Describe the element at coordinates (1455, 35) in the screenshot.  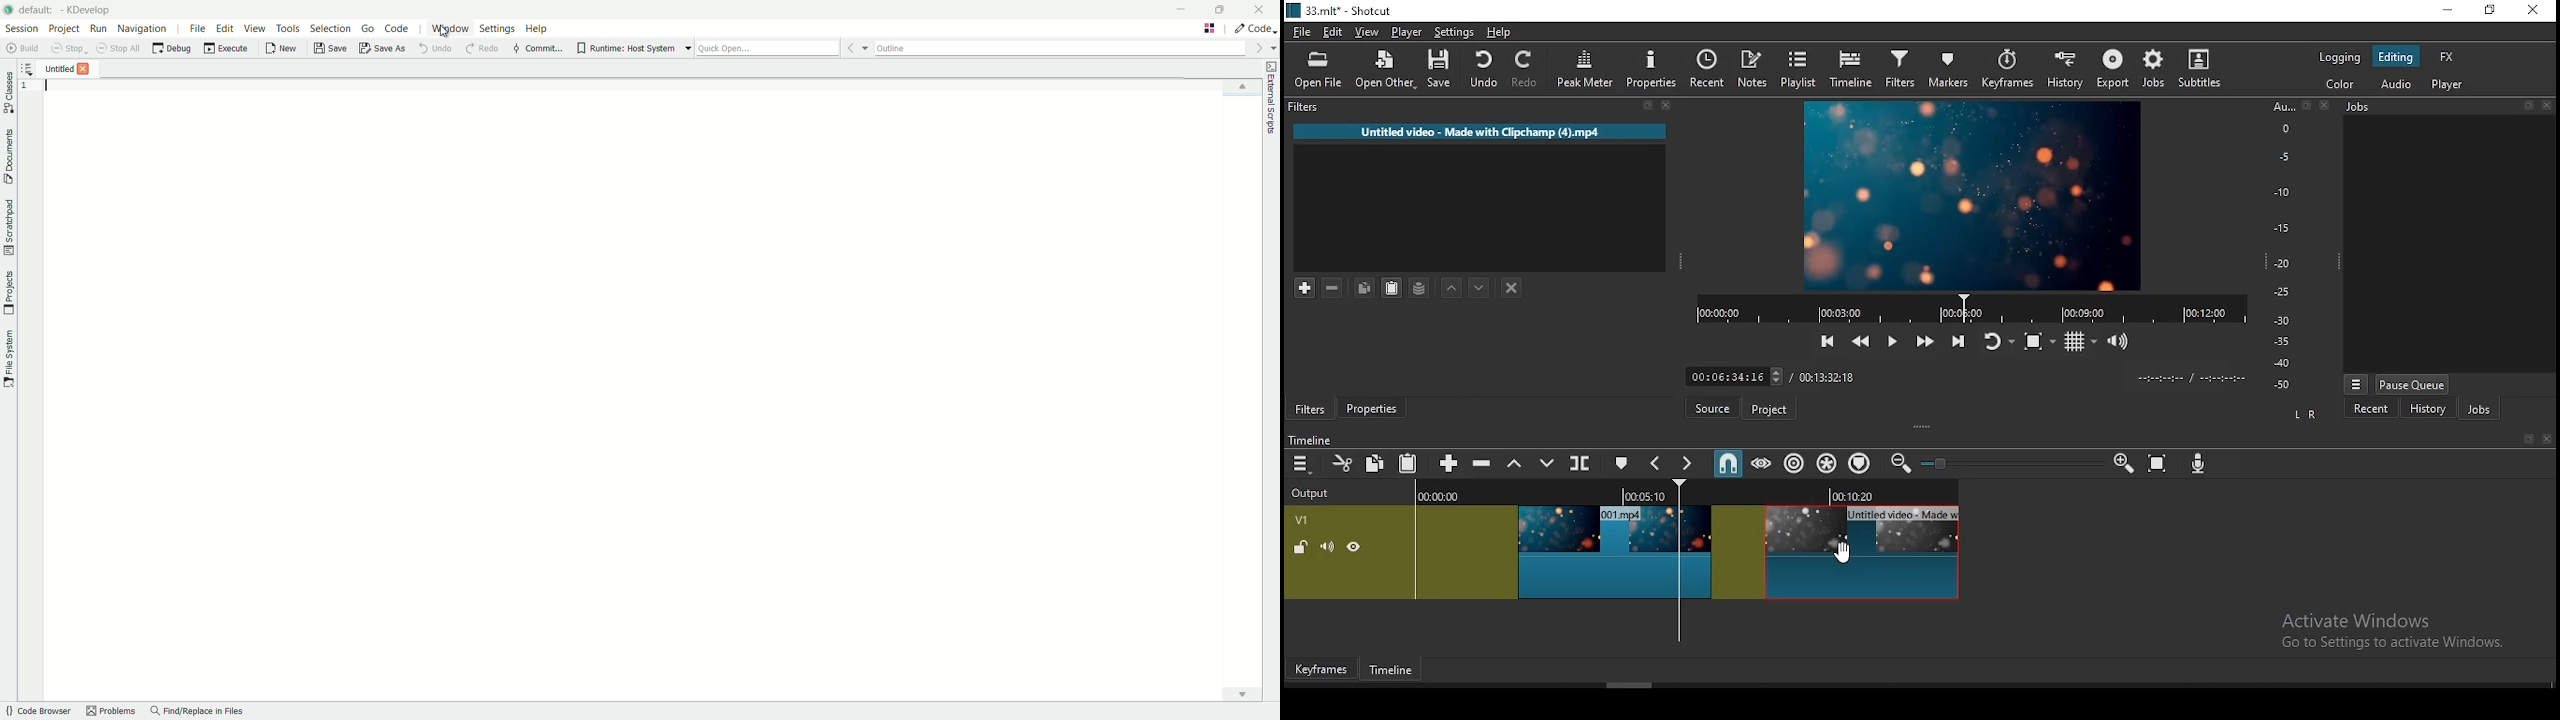
I see `settings` at that location.